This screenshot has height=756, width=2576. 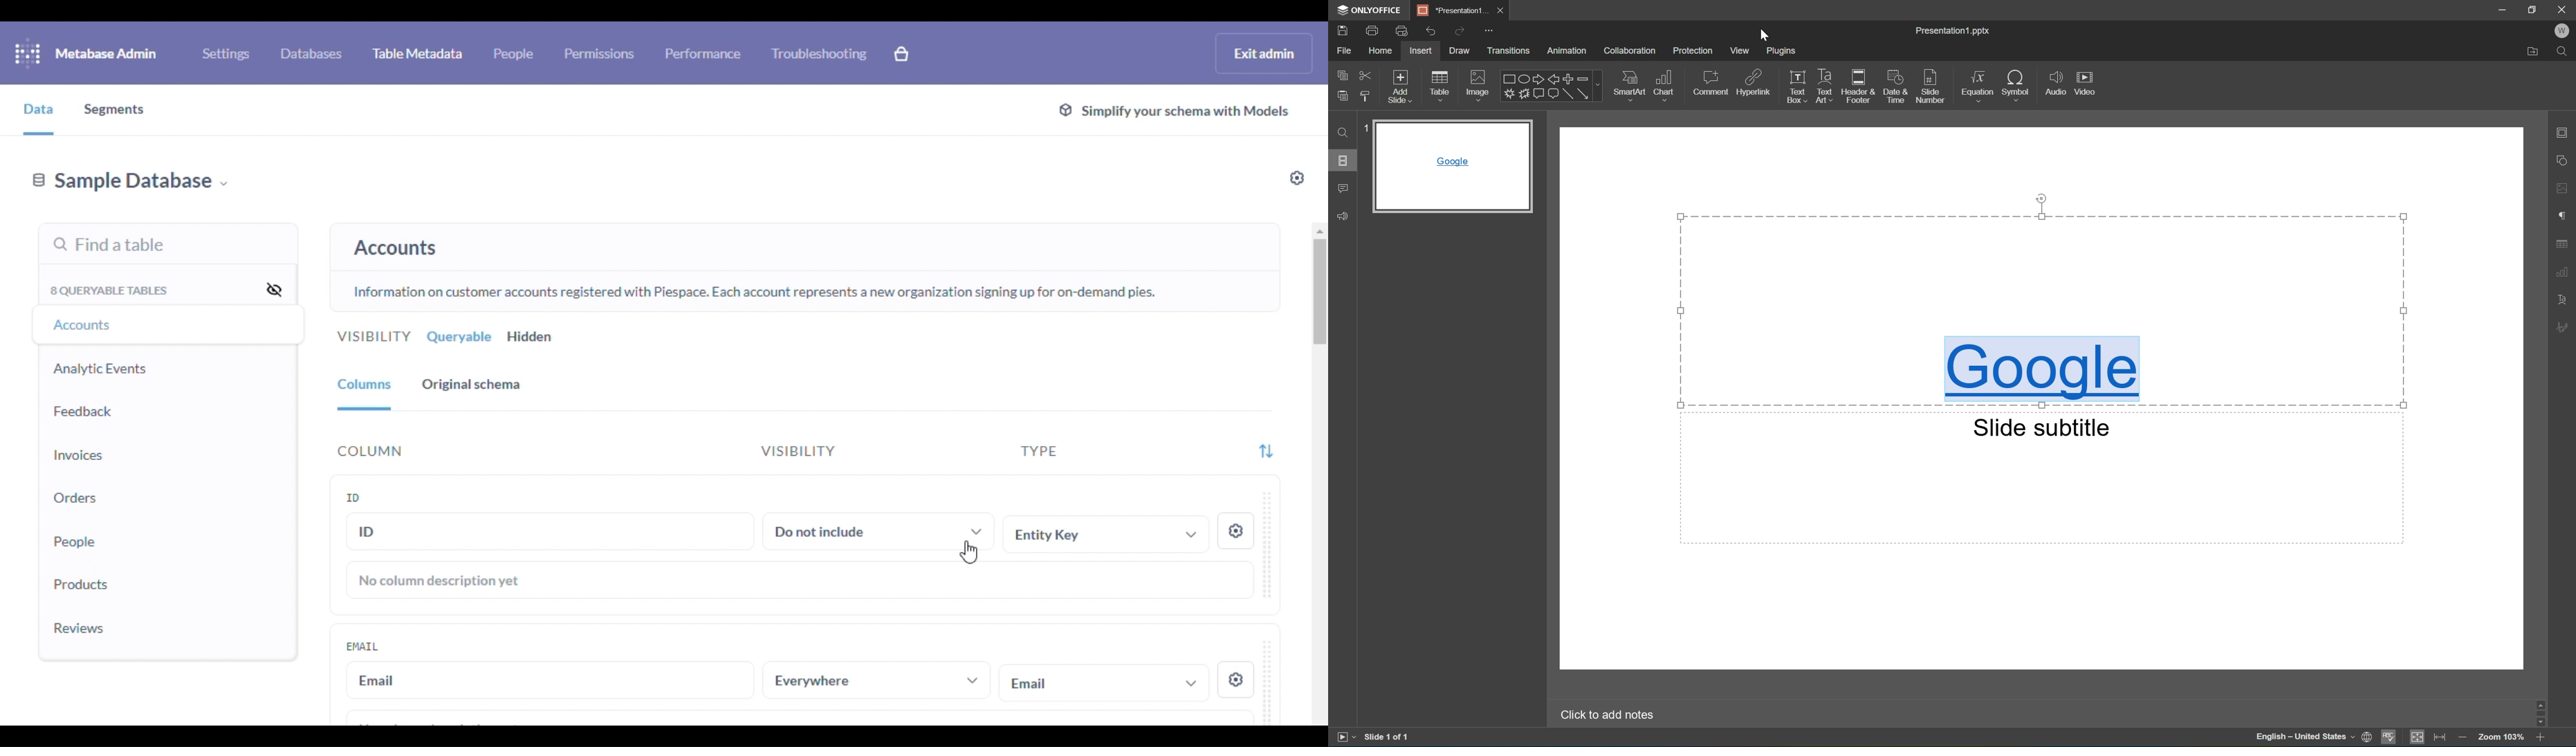 What do you see at coordinates (2562, 10) in the screenshot?
I see `Close` at bounding box center [2562, 10].